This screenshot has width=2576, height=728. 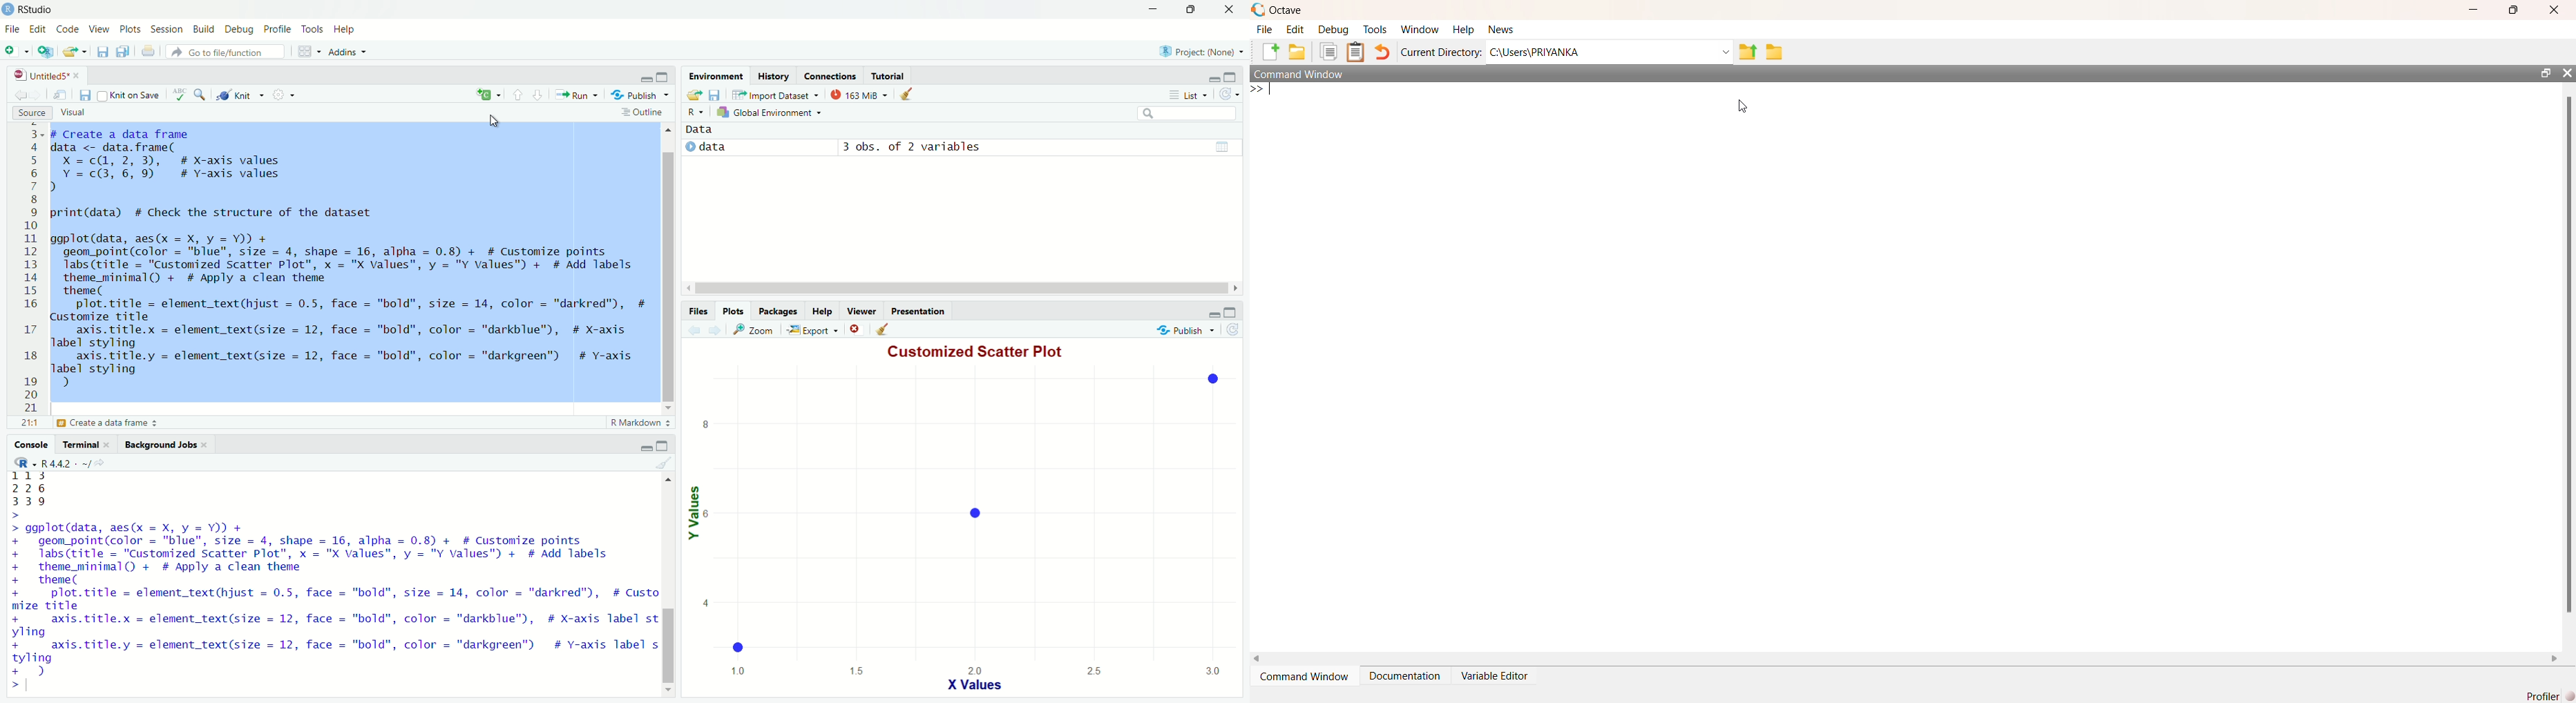 I want to click on History, so click(x=772, y=77).